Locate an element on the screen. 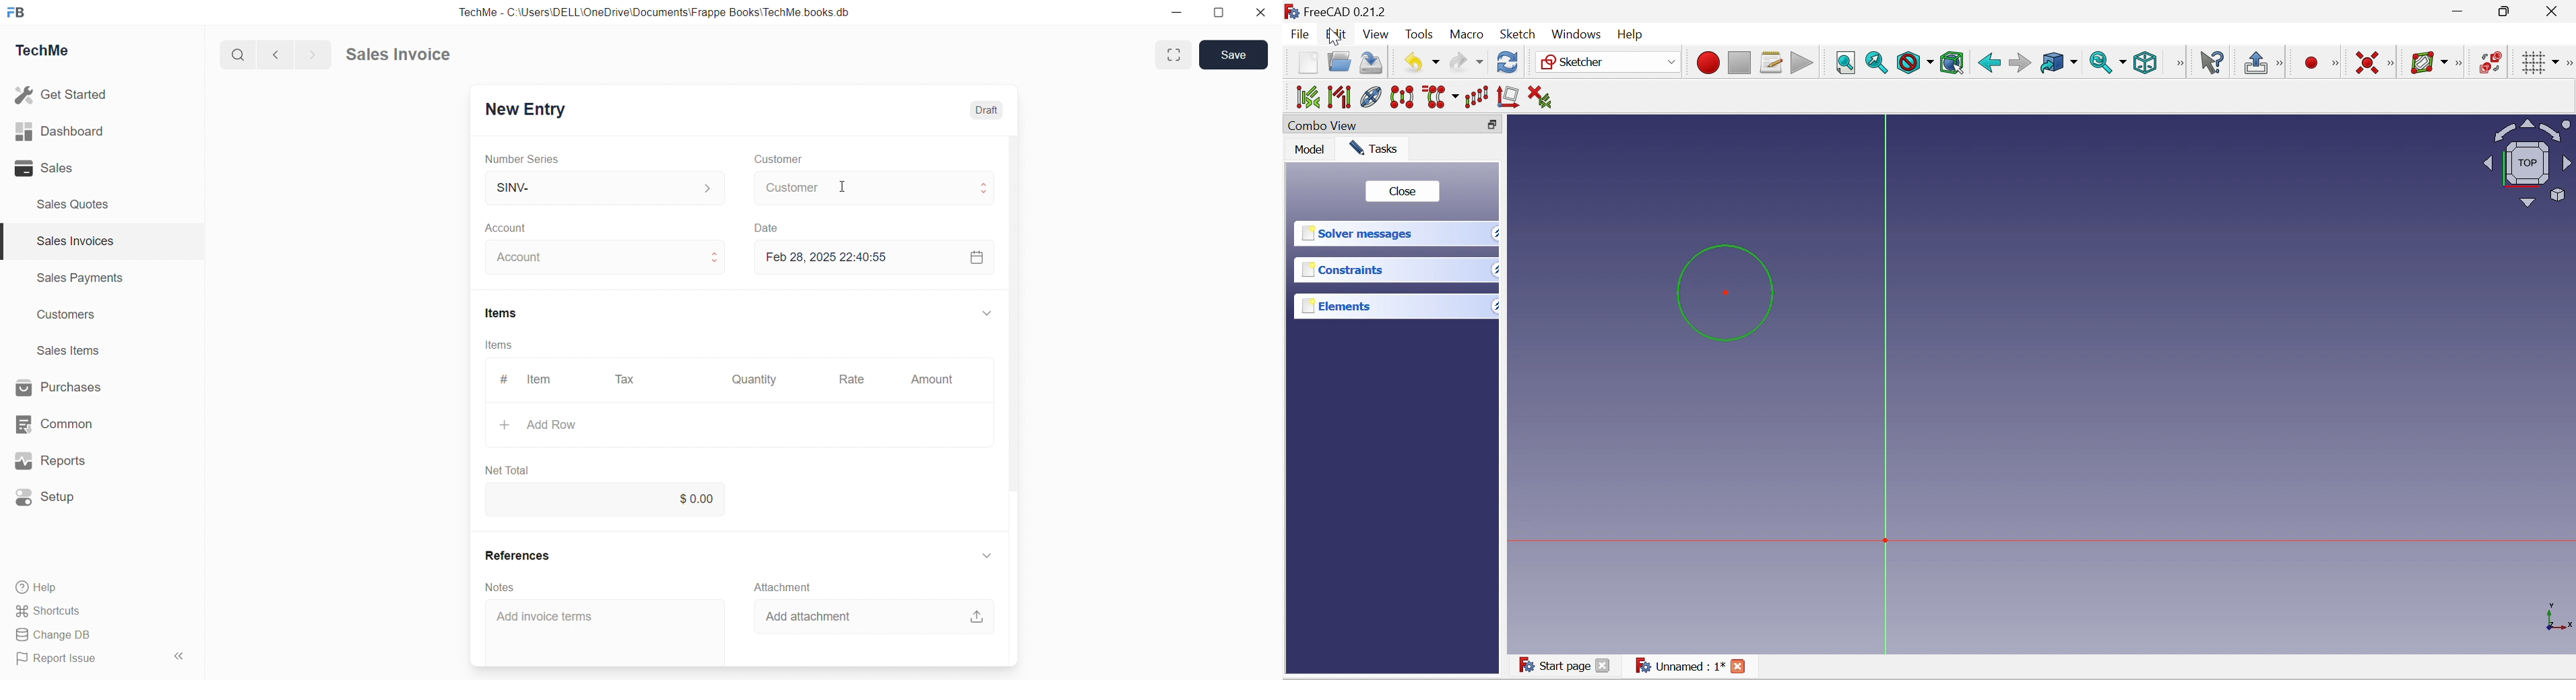 The height and width of the screenshot is (700, 2576). Go to linked object is located at coordinates (2057, 64).